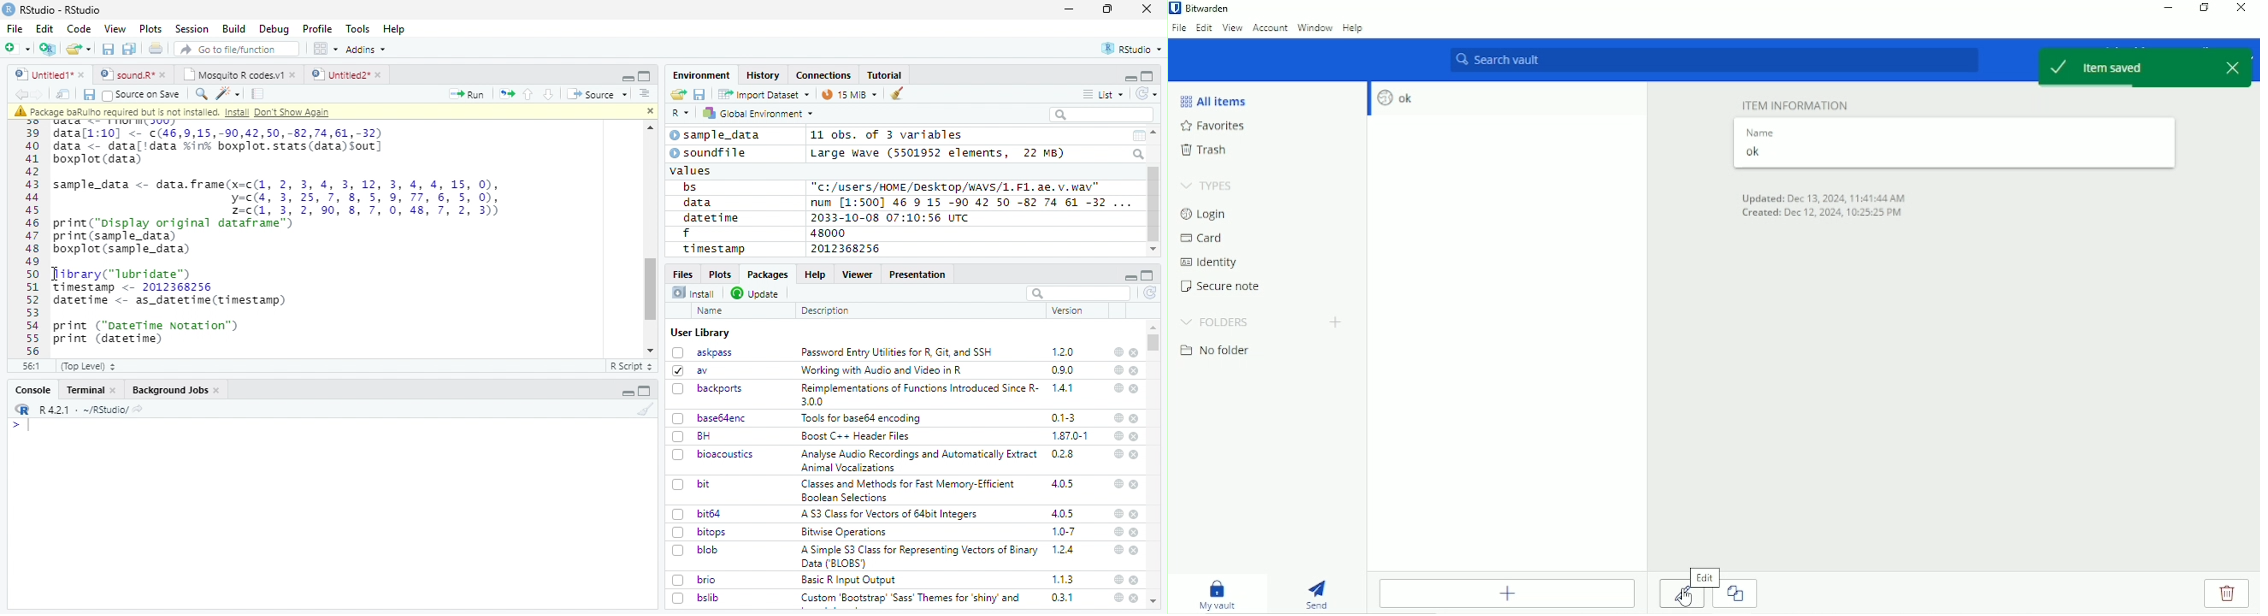  What do you see at coordinates (764, 94) in the screenshot?
I see `Import Dataset` at bounding box center [764, 94].